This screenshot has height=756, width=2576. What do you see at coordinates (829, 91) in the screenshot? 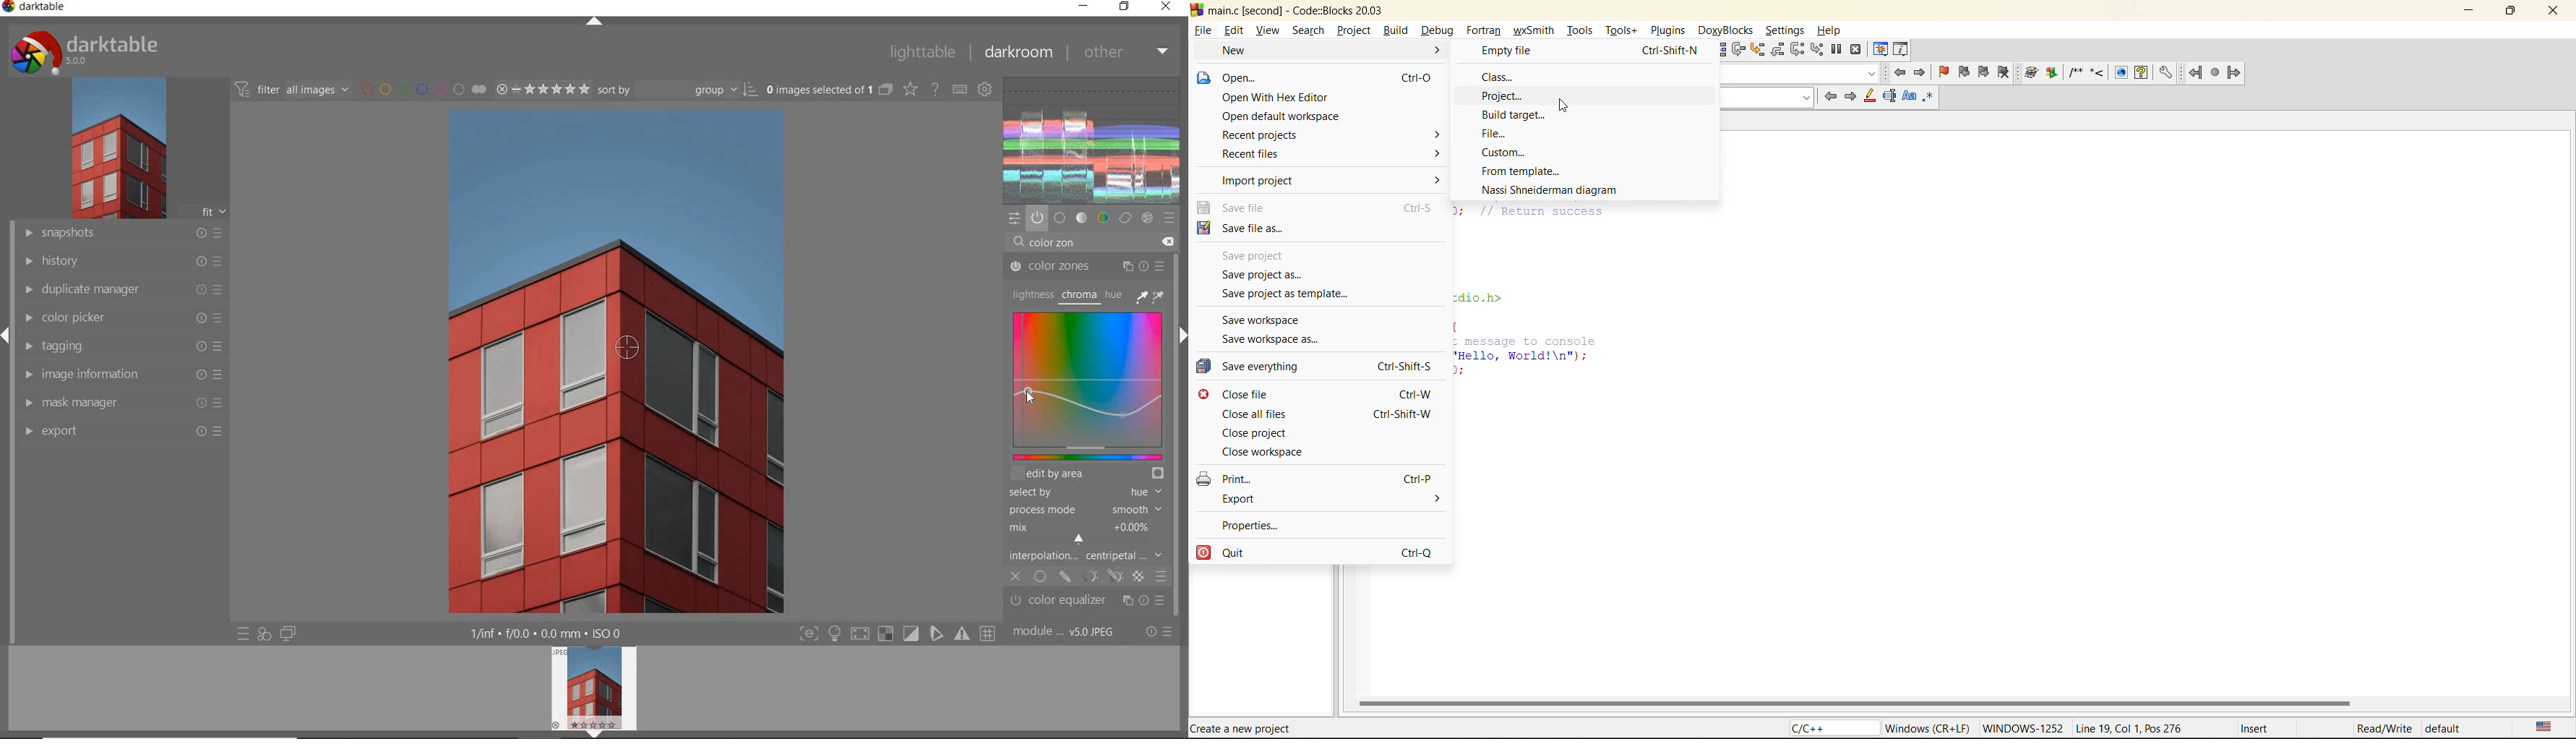
I see `selected images` at bounding box center [829, 91].